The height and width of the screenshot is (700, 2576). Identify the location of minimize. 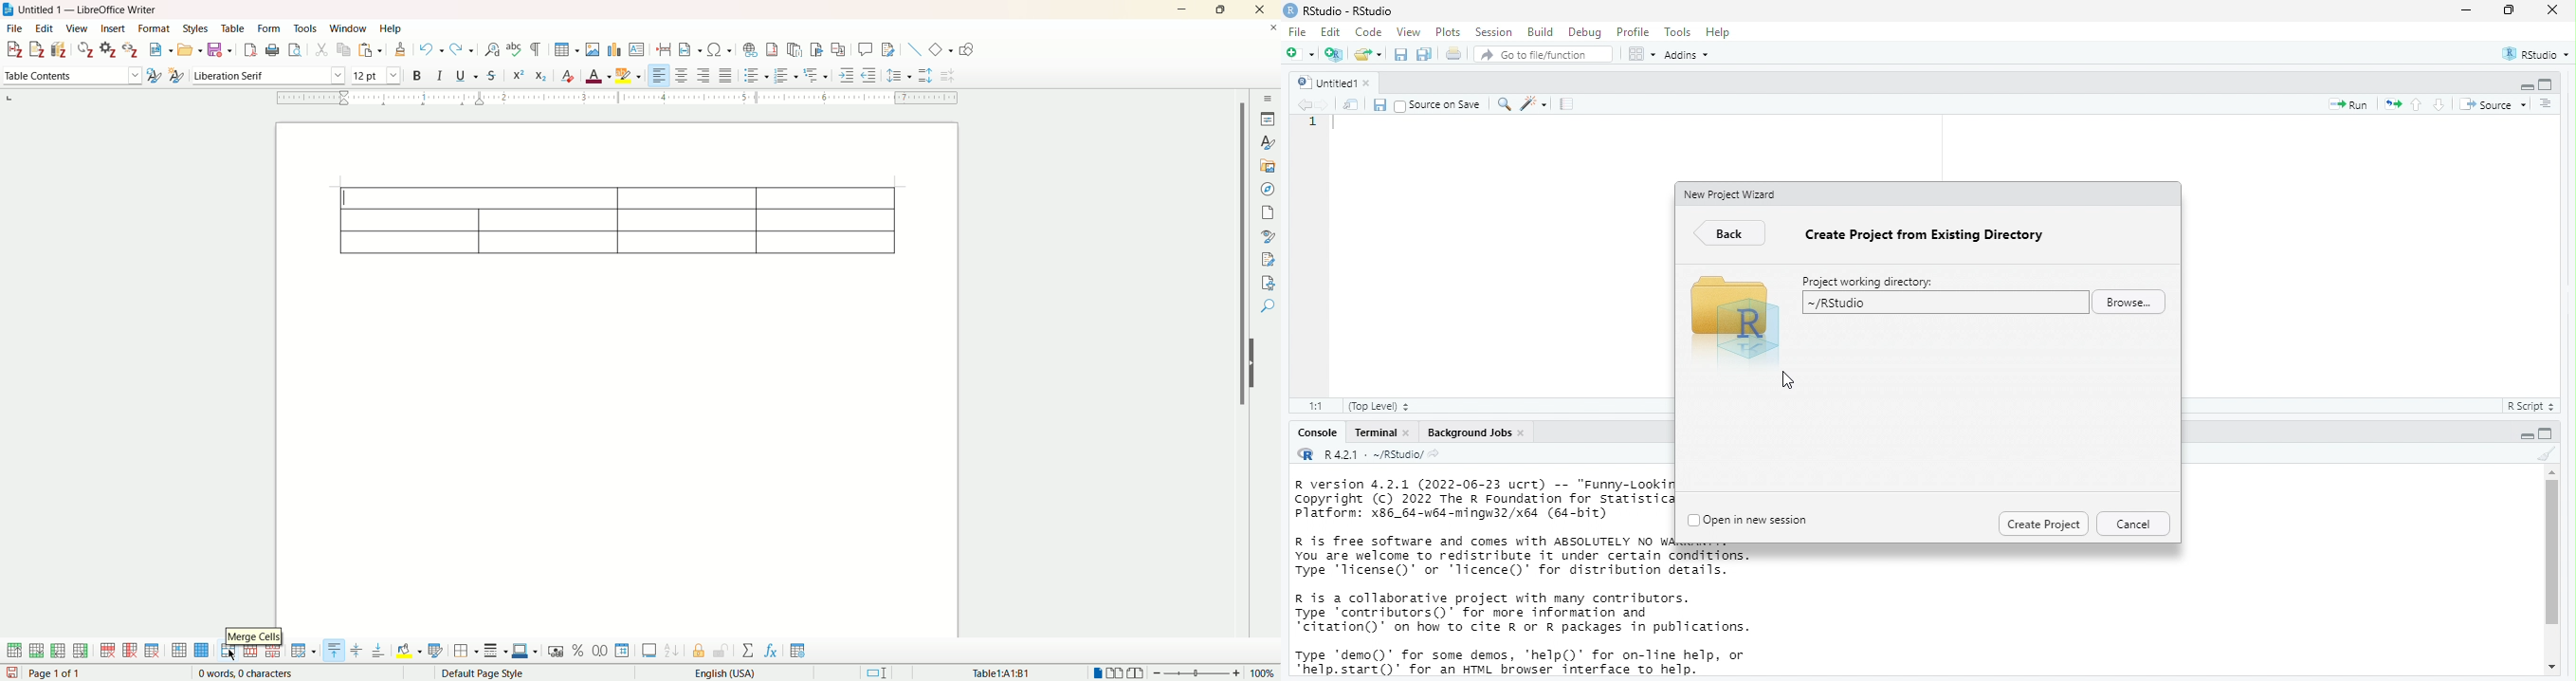
(2467, 10).